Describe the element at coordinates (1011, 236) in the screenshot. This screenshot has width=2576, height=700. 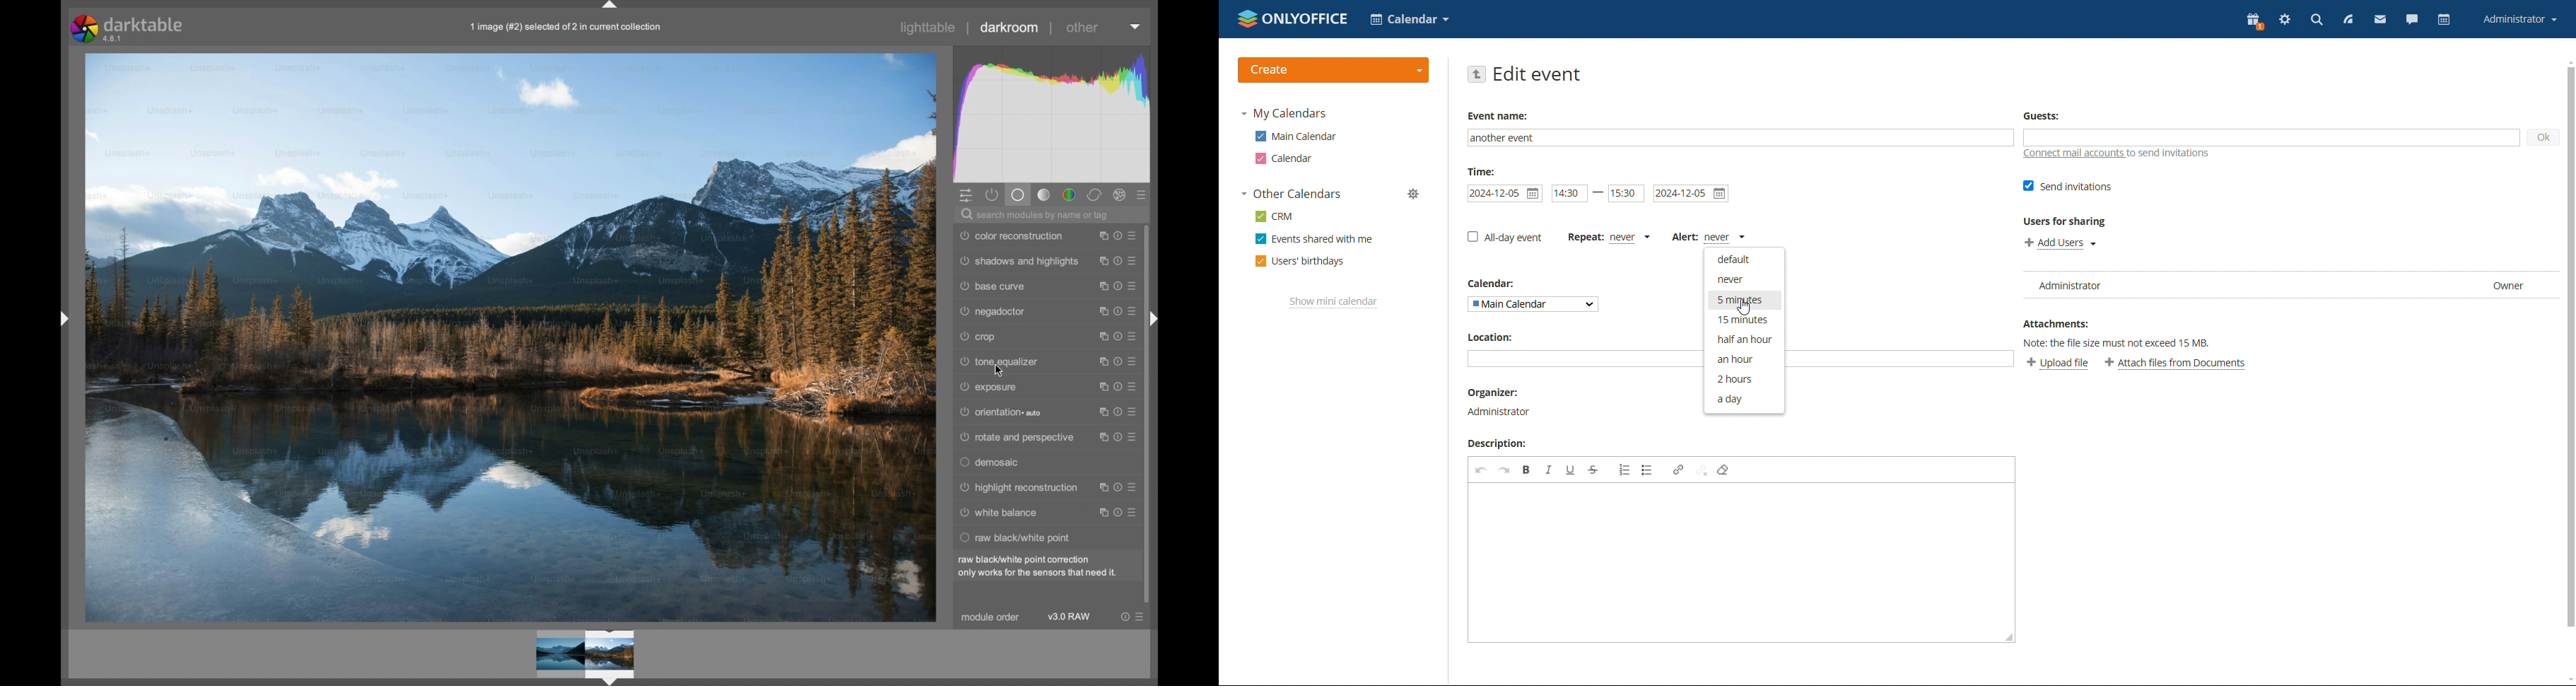
I see `color reconstruction` at that location.